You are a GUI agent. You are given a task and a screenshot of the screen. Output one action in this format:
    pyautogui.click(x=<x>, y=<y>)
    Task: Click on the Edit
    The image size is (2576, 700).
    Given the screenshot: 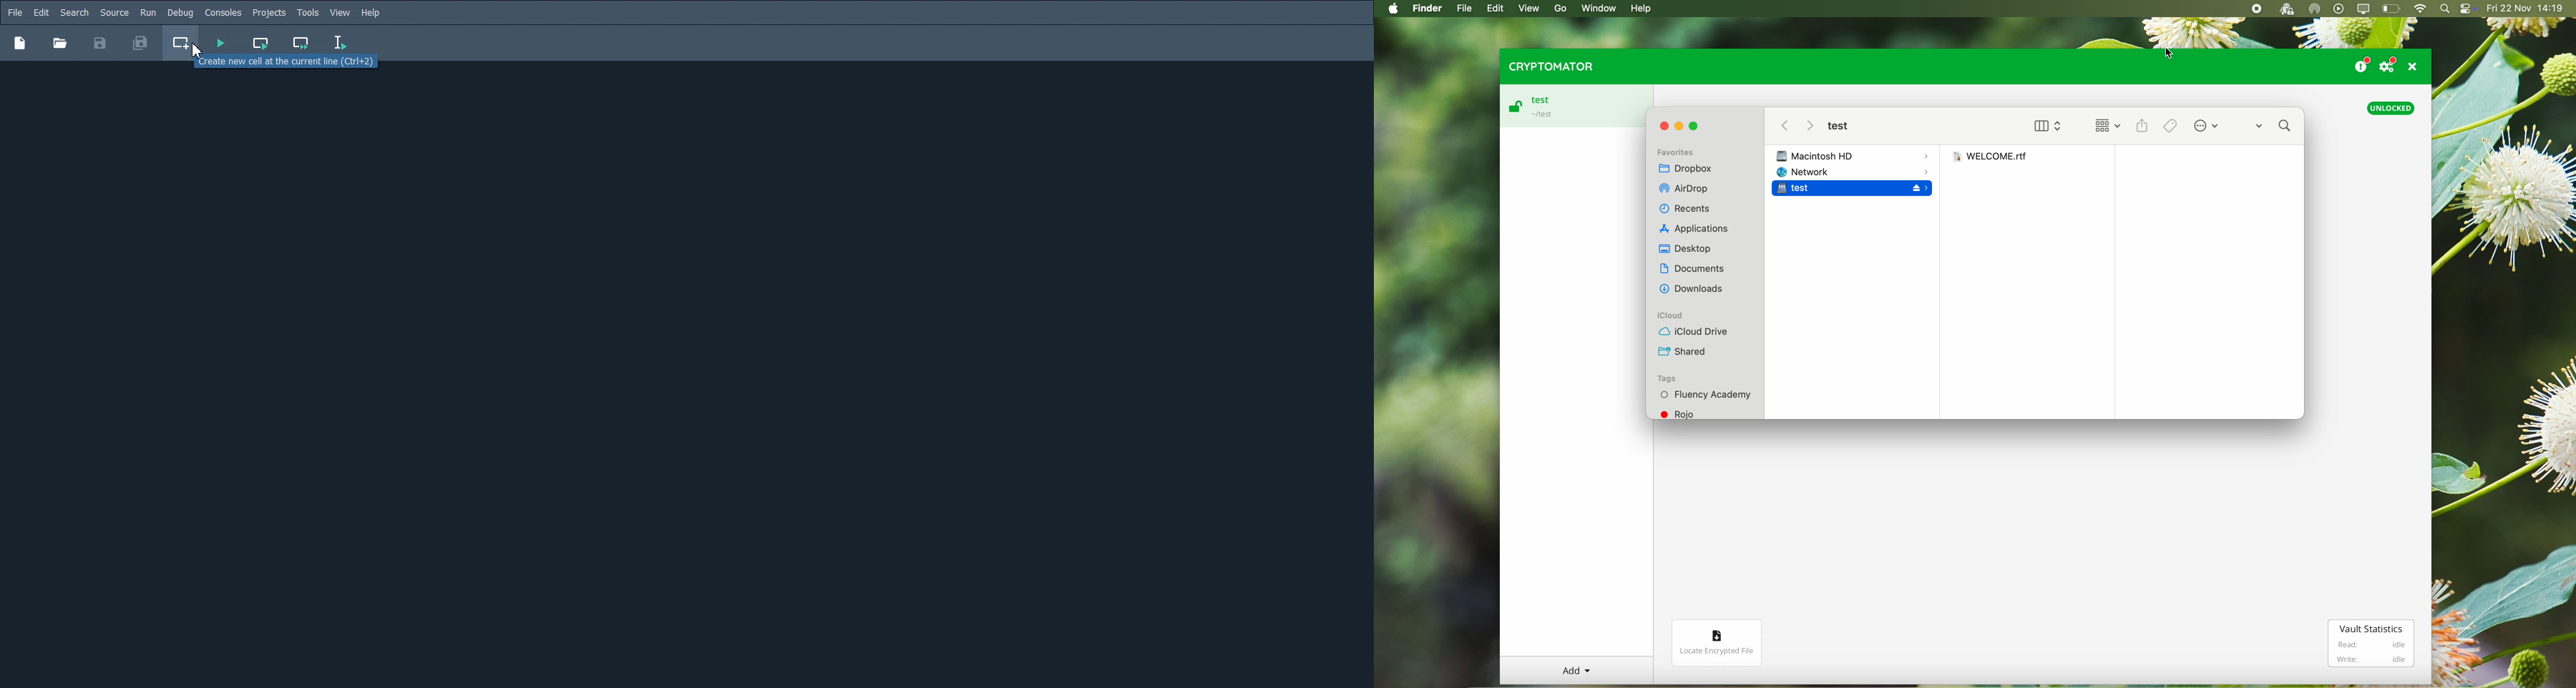 What is the action you would take?
    pyautogui.click(x=41, y=13)
    